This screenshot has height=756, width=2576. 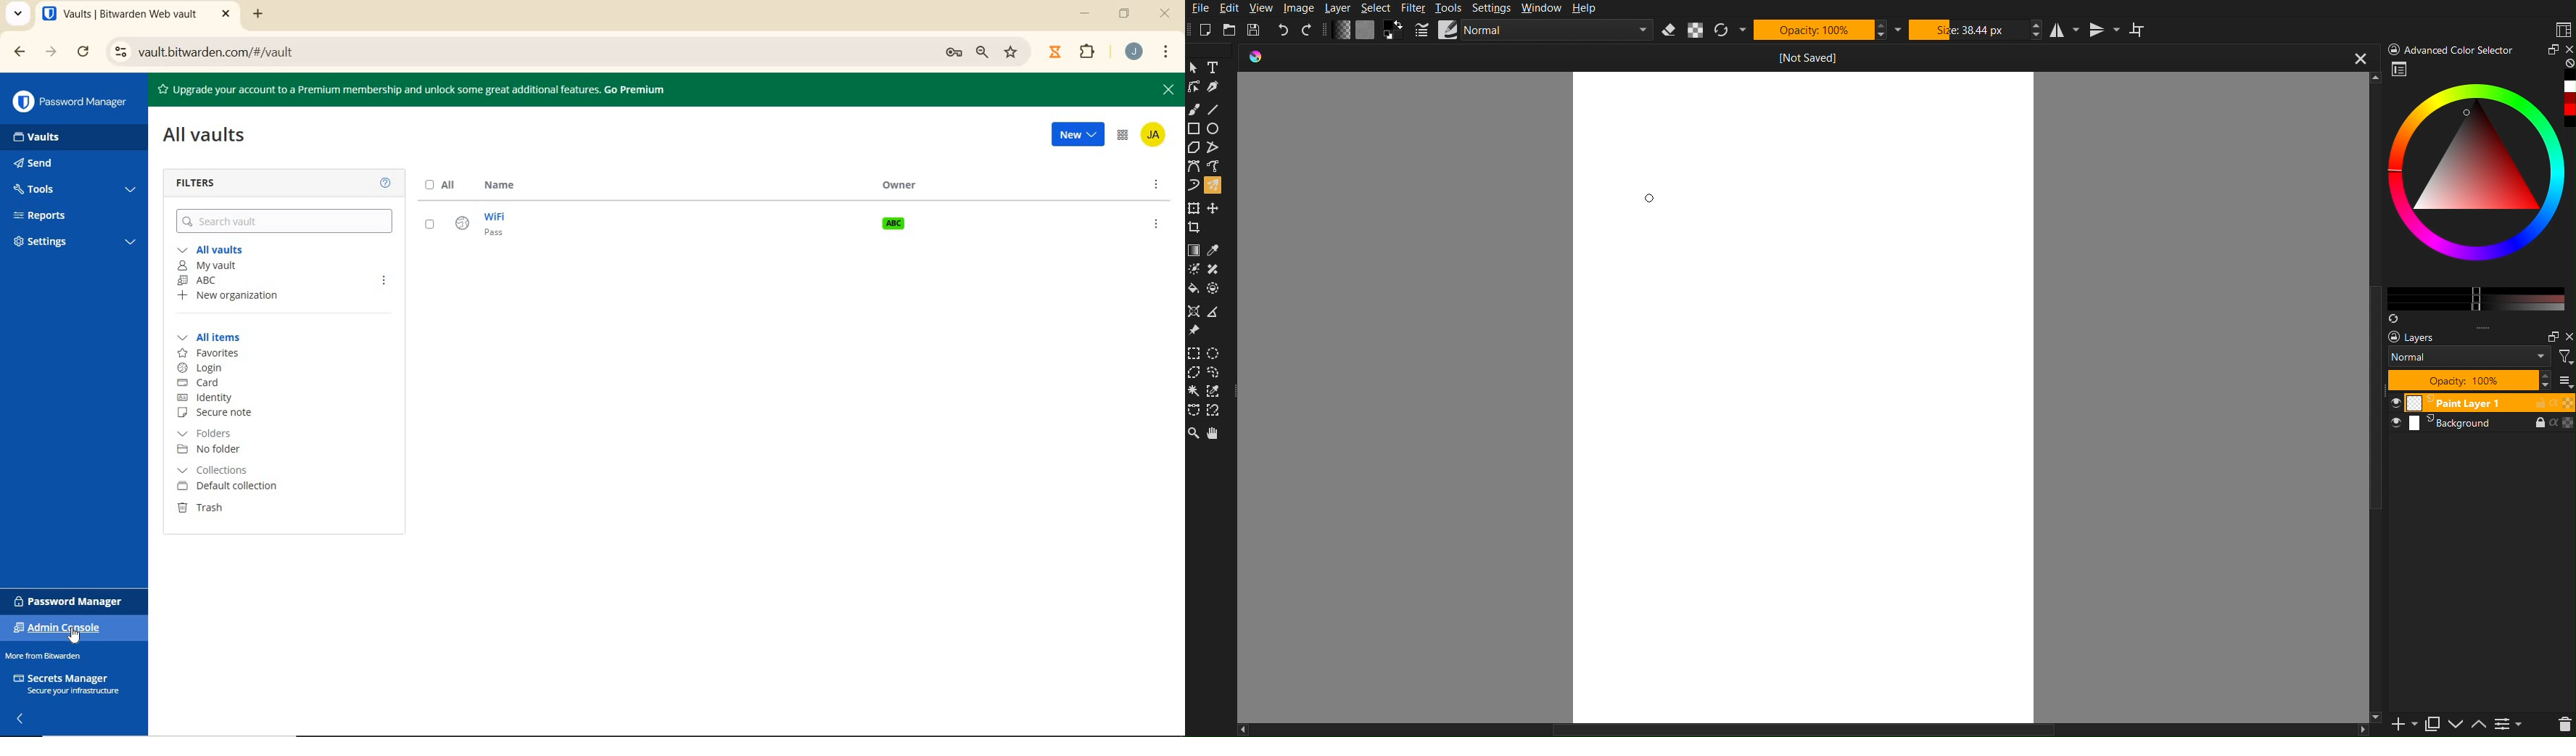 I want to click on Horizontal Scroll bar, so click(x=1778, y=728).